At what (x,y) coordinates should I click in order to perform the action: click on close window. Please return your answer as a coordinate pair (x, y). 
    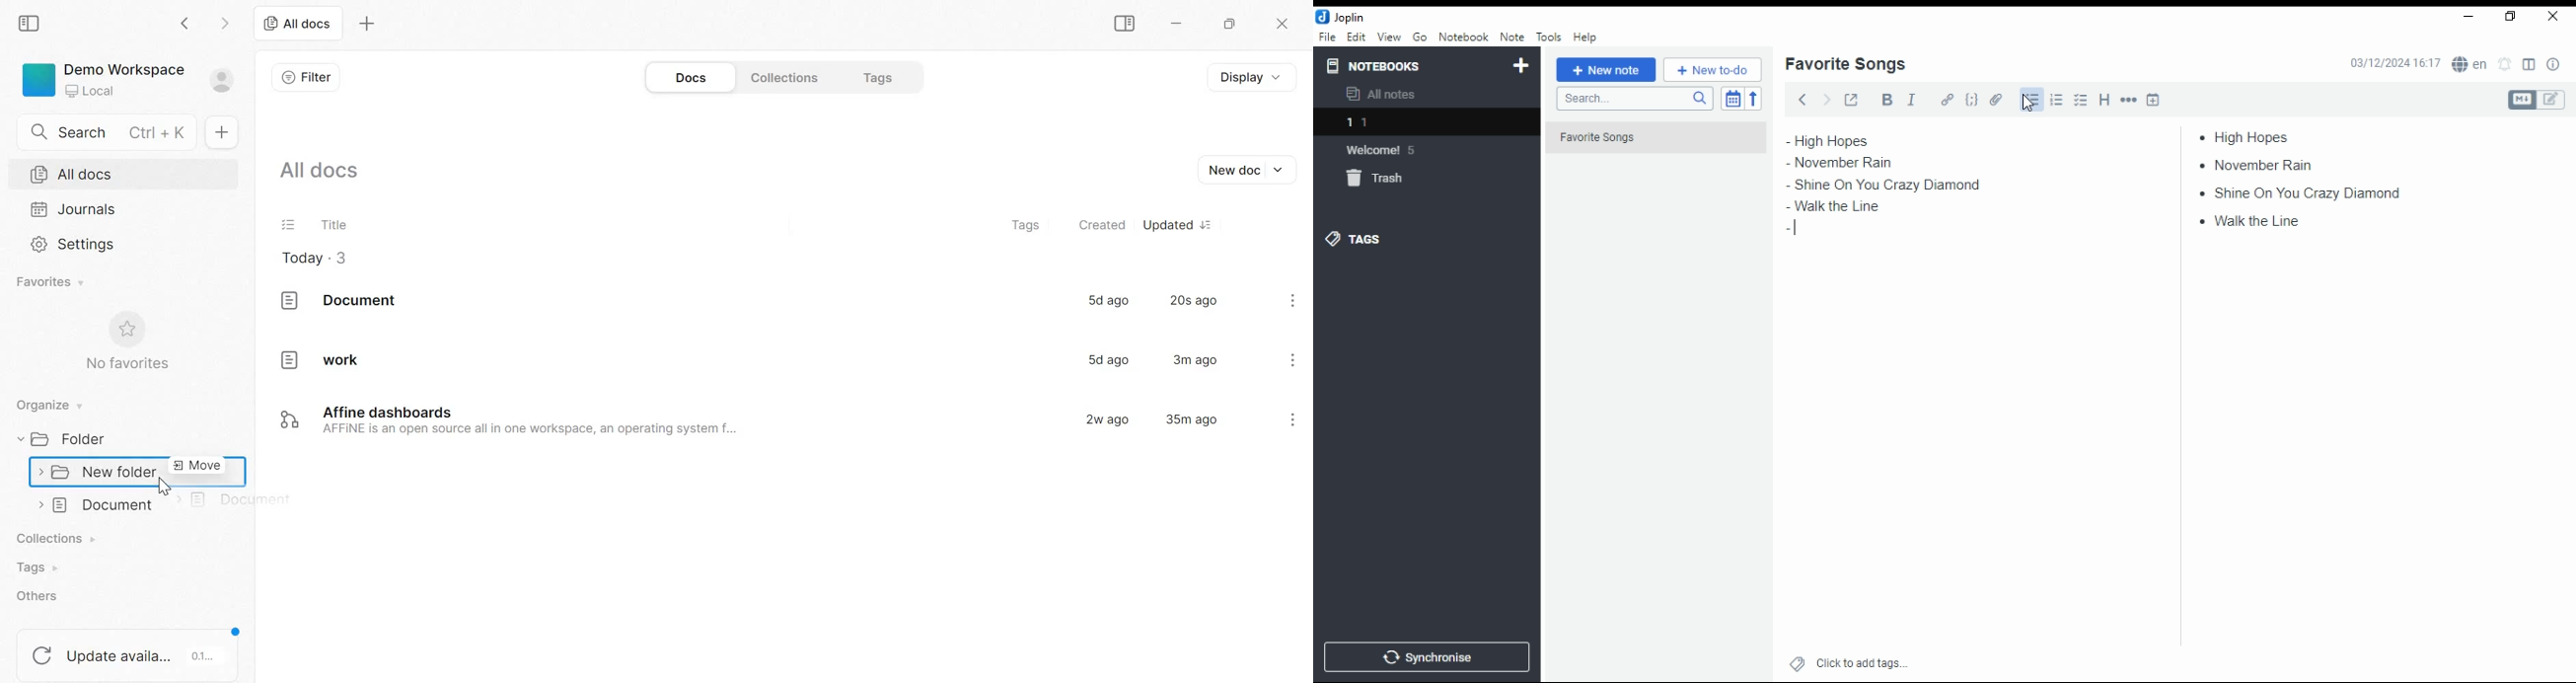
    Looking at the image, I should click on (2554, 17).